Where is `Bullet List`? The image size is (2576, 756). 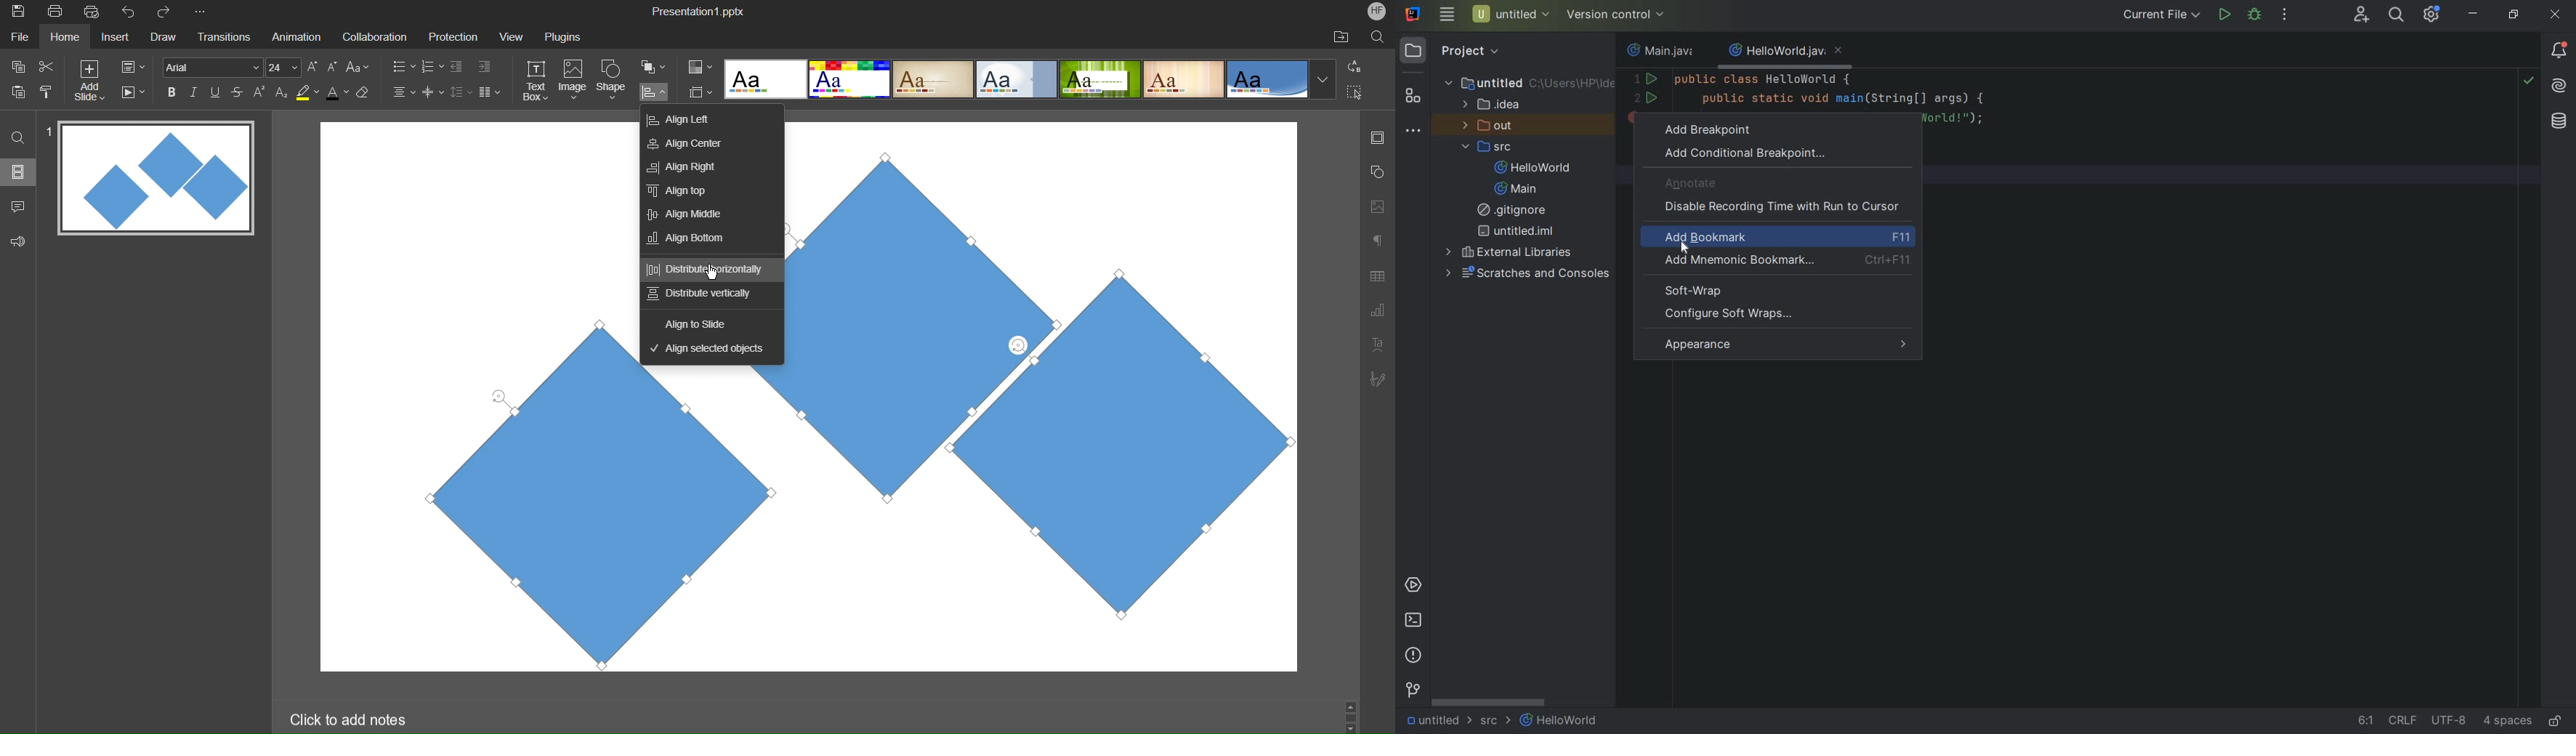 Bullet List is located at coordinates (403, 68).